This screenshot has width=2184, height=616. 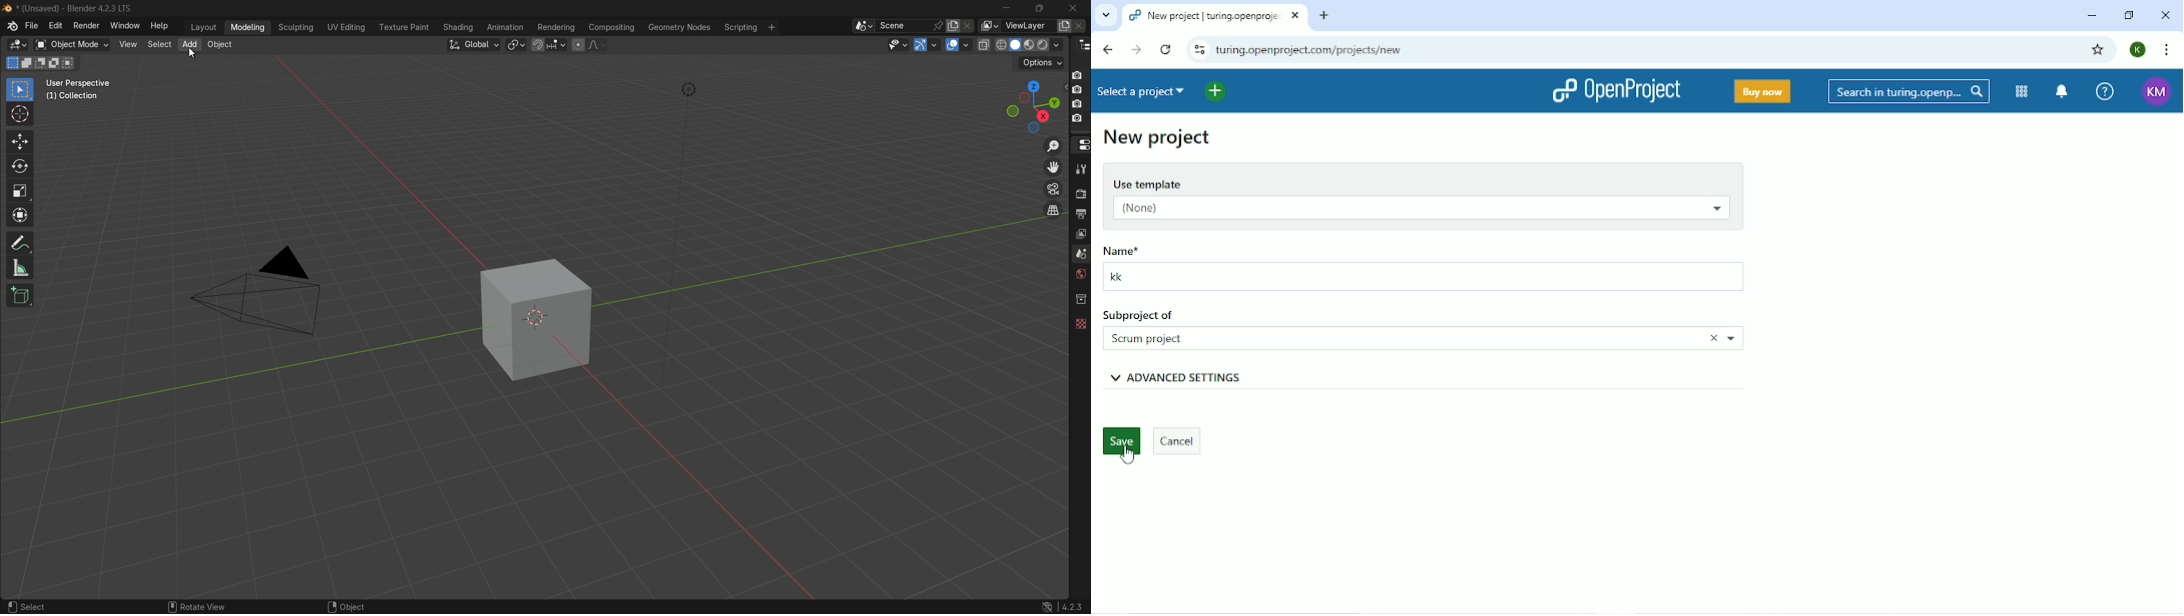 I want to click on close app, so click(x=1076, y=8).